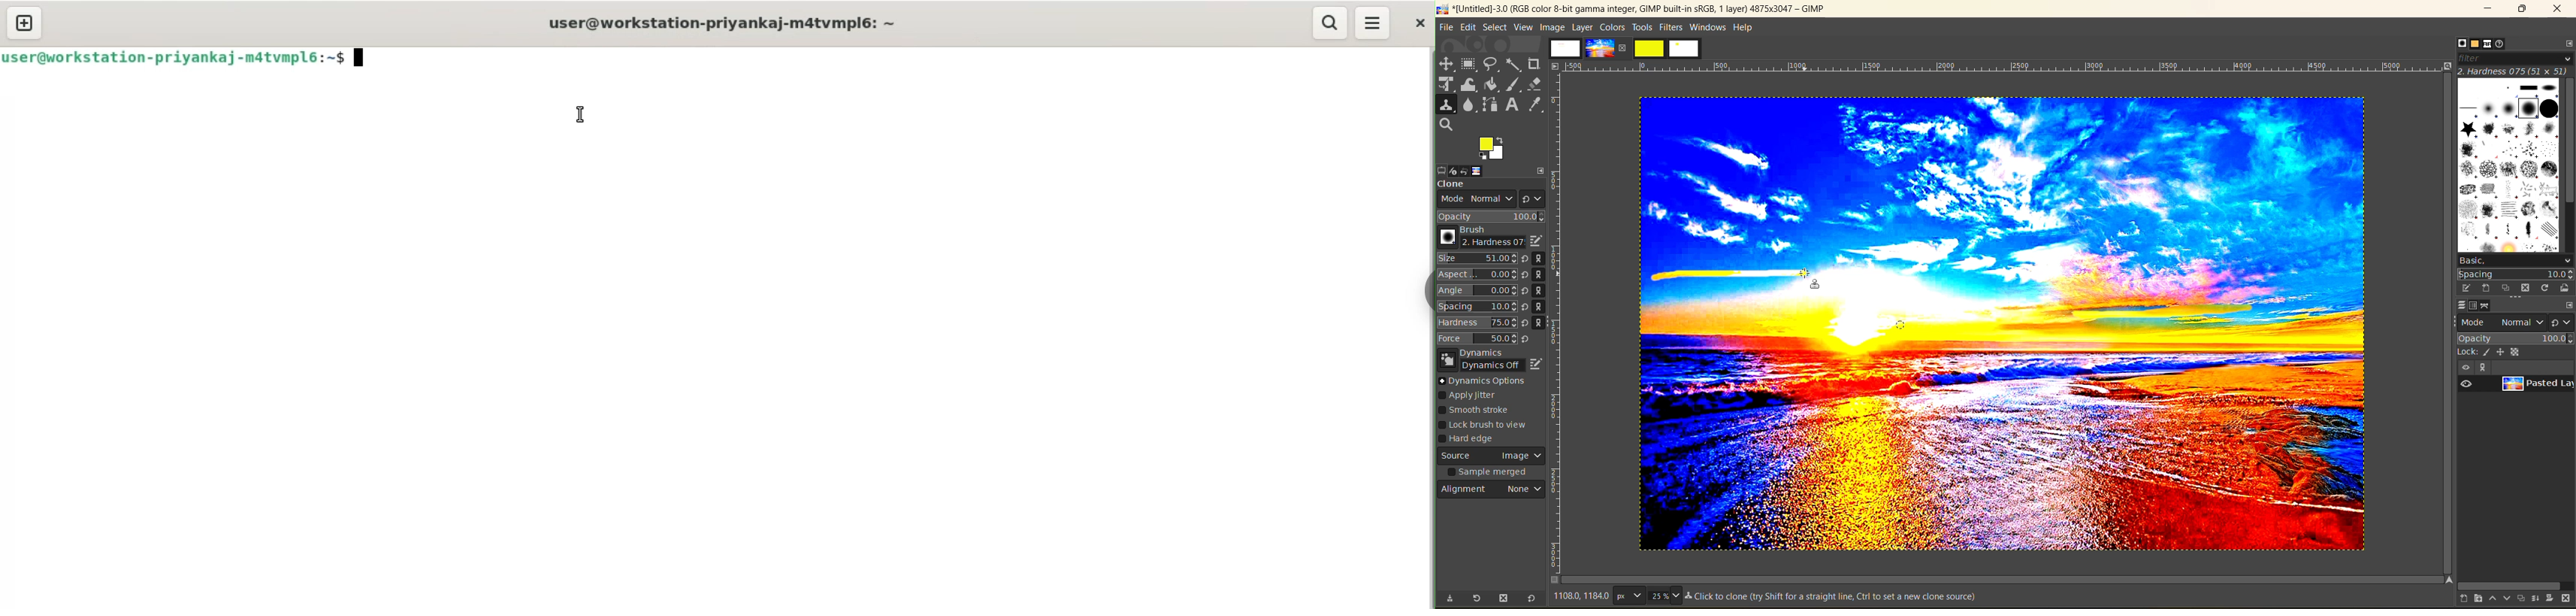 Image resolution: width=2576 pixels, height=616 pixels. Describe the element at coordinates (2508, 164) in the screenshot. I see `brushes` at that location.